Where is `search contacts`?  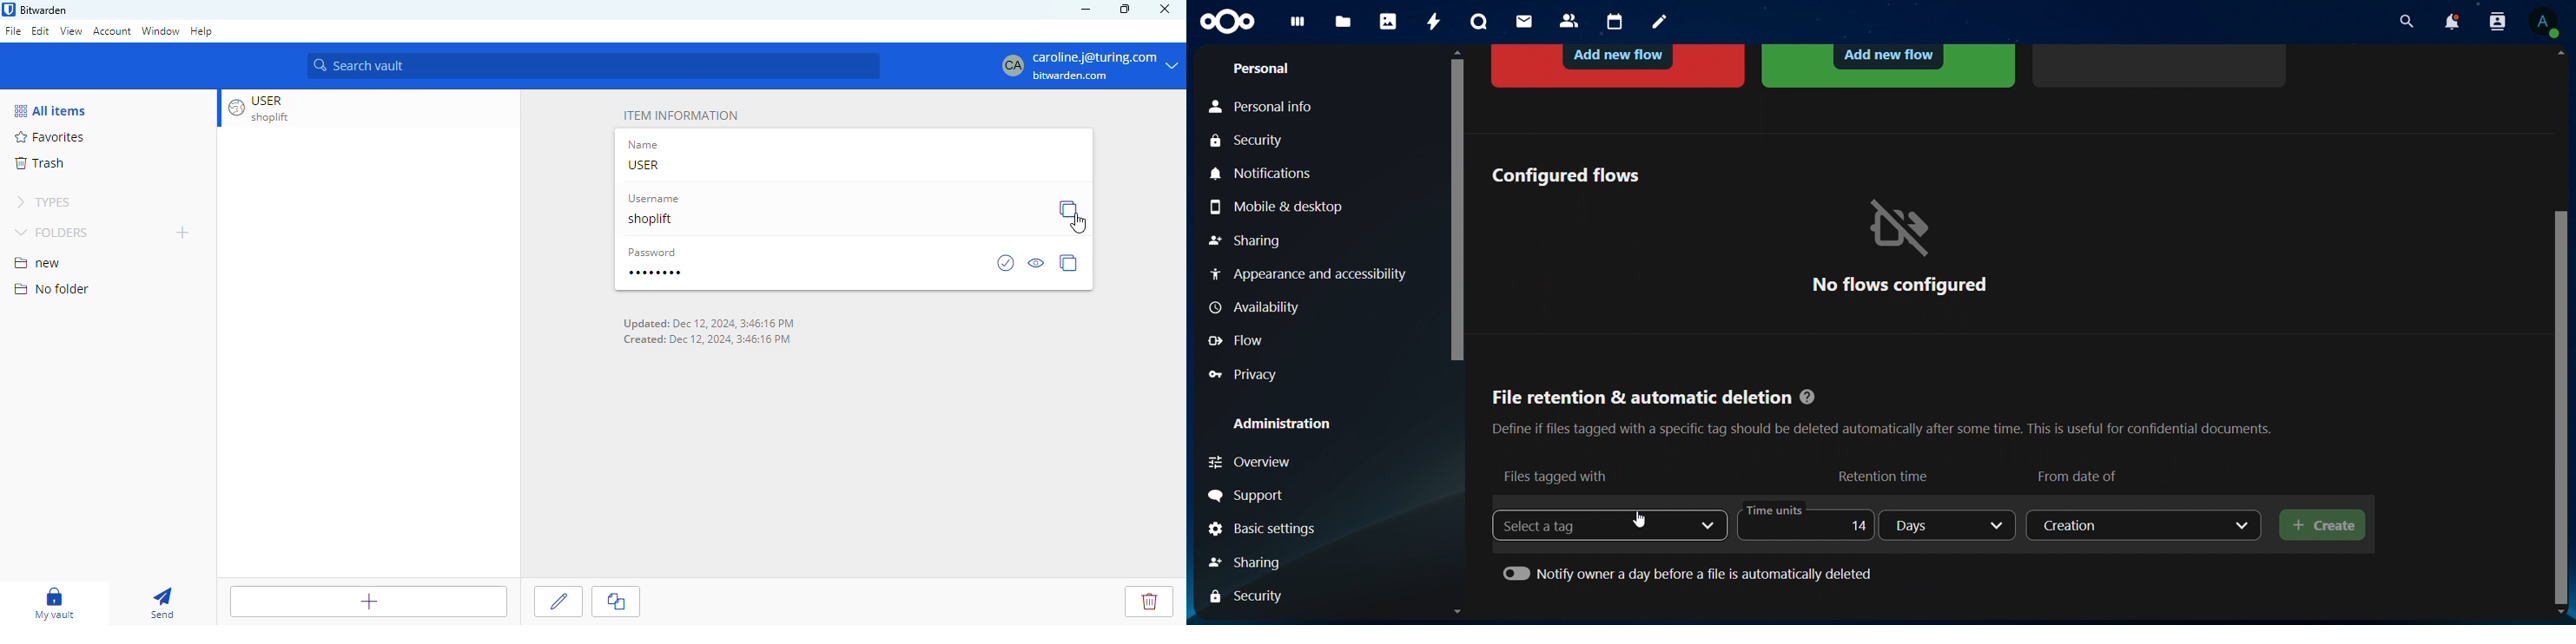
search contacts is located at coordinates (2501, 22).